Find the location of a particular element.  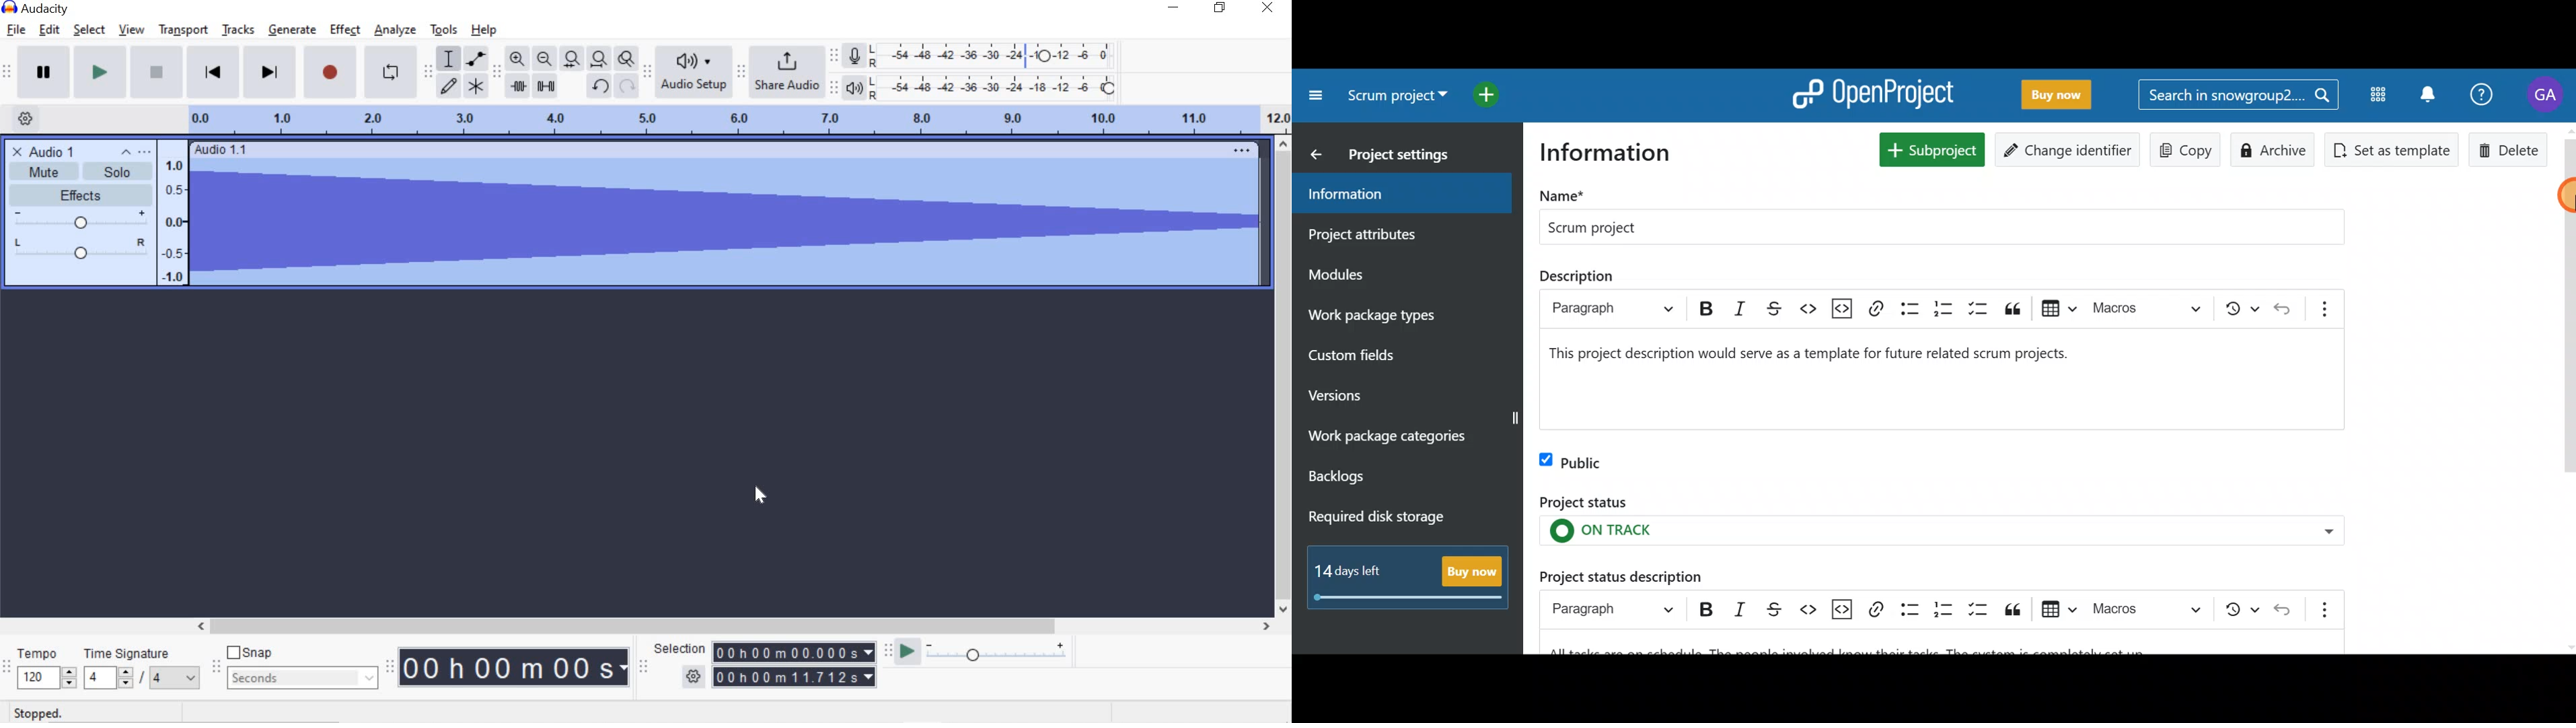

Heading is located at coordinates (1612, 610).